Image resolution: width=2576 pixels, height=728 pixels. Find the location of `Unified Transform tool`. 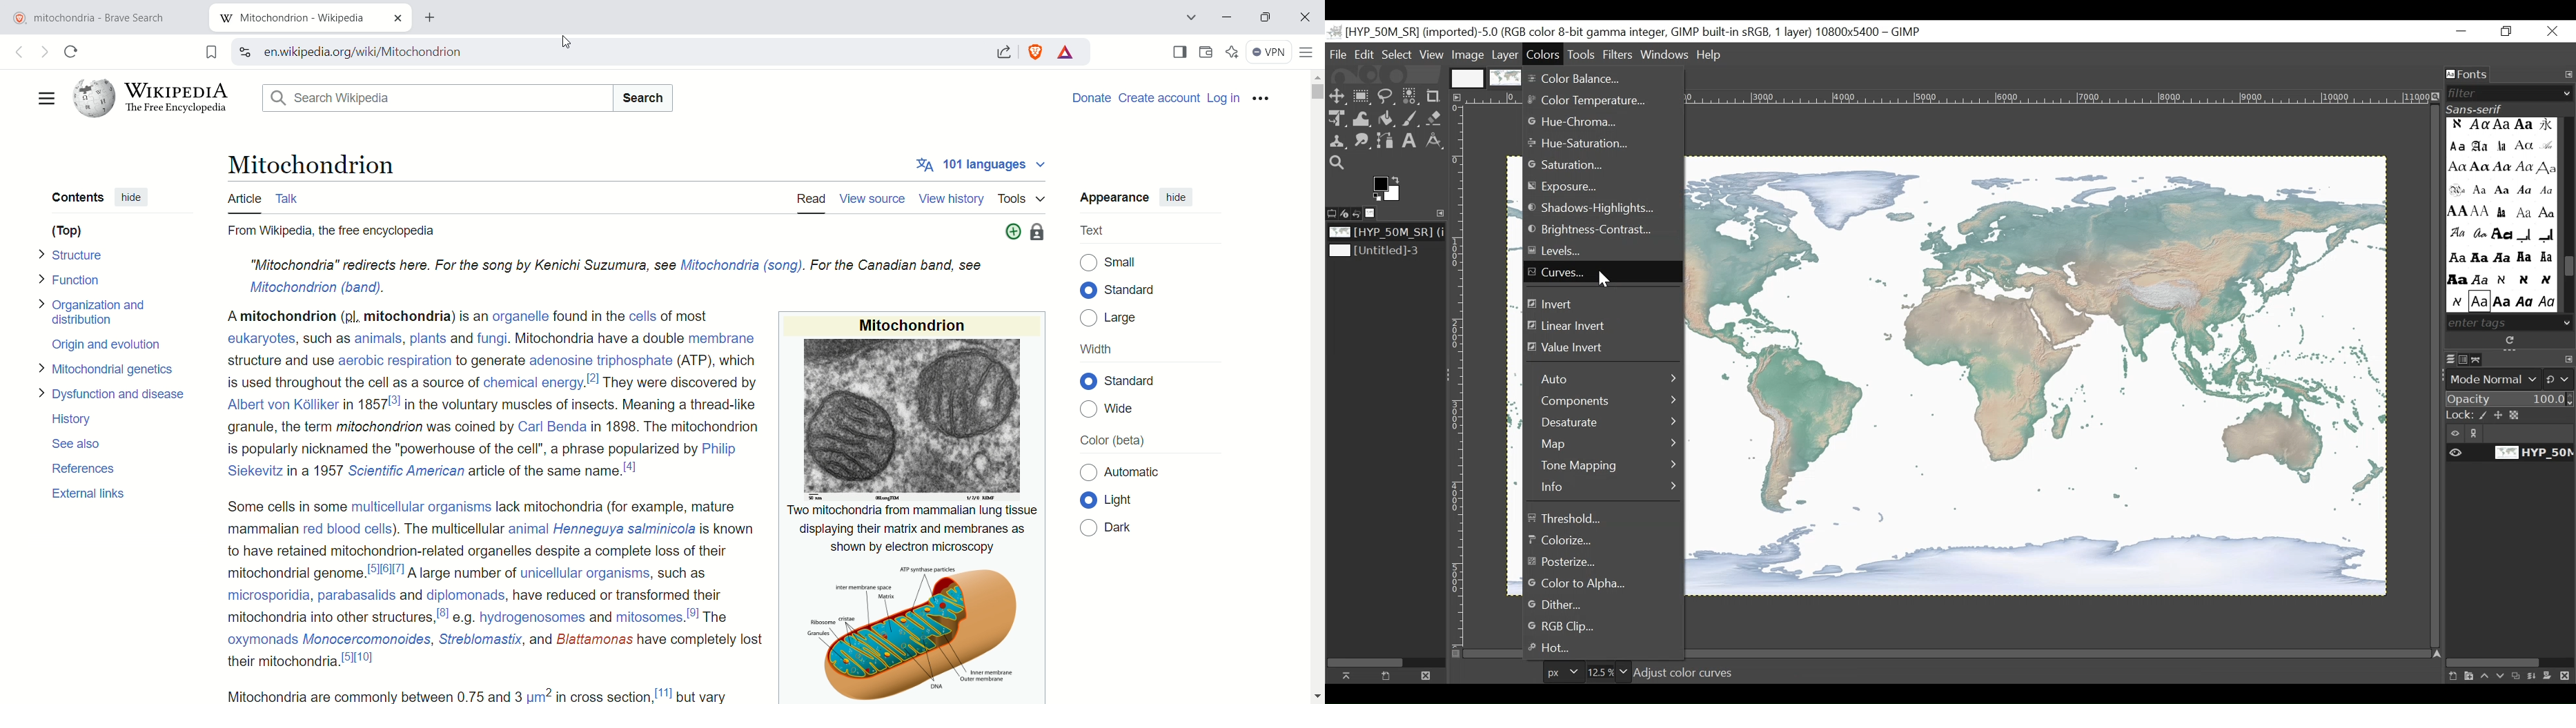

Unified Transform tool is located at coordinates (1335, 118).